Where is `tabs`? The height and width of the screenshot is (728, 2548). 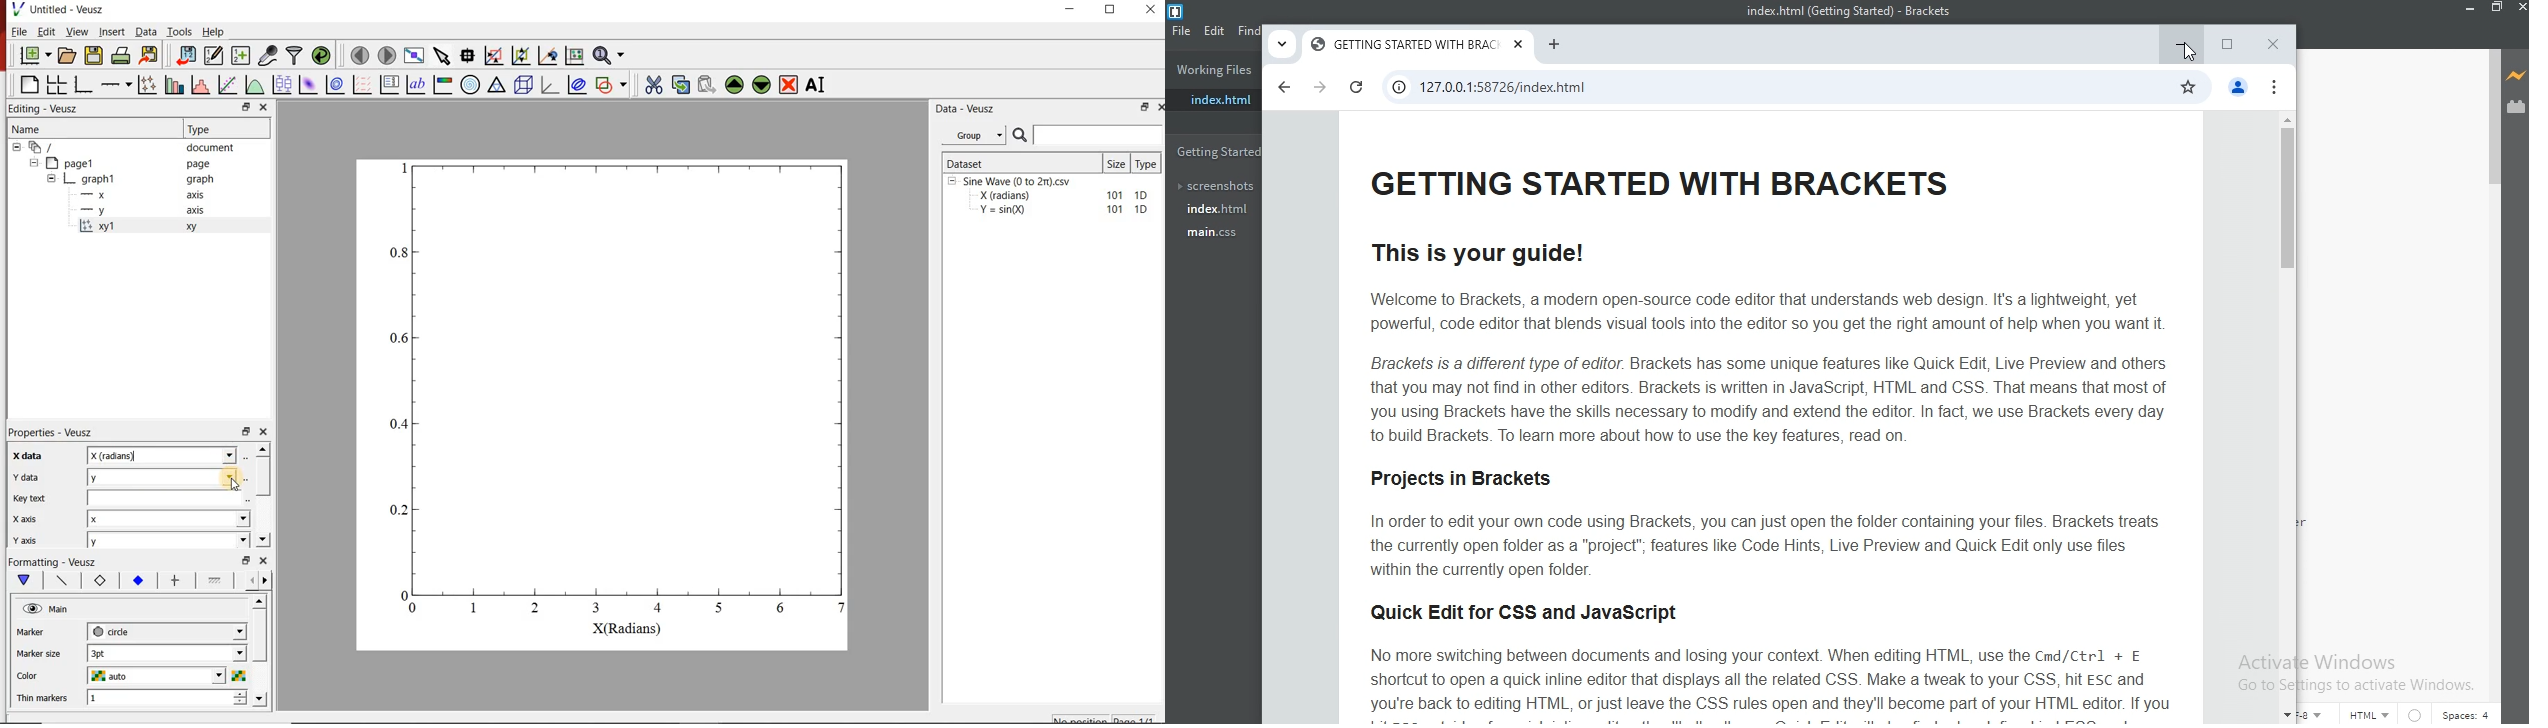 tabs is located at coordinates (1281, 44).